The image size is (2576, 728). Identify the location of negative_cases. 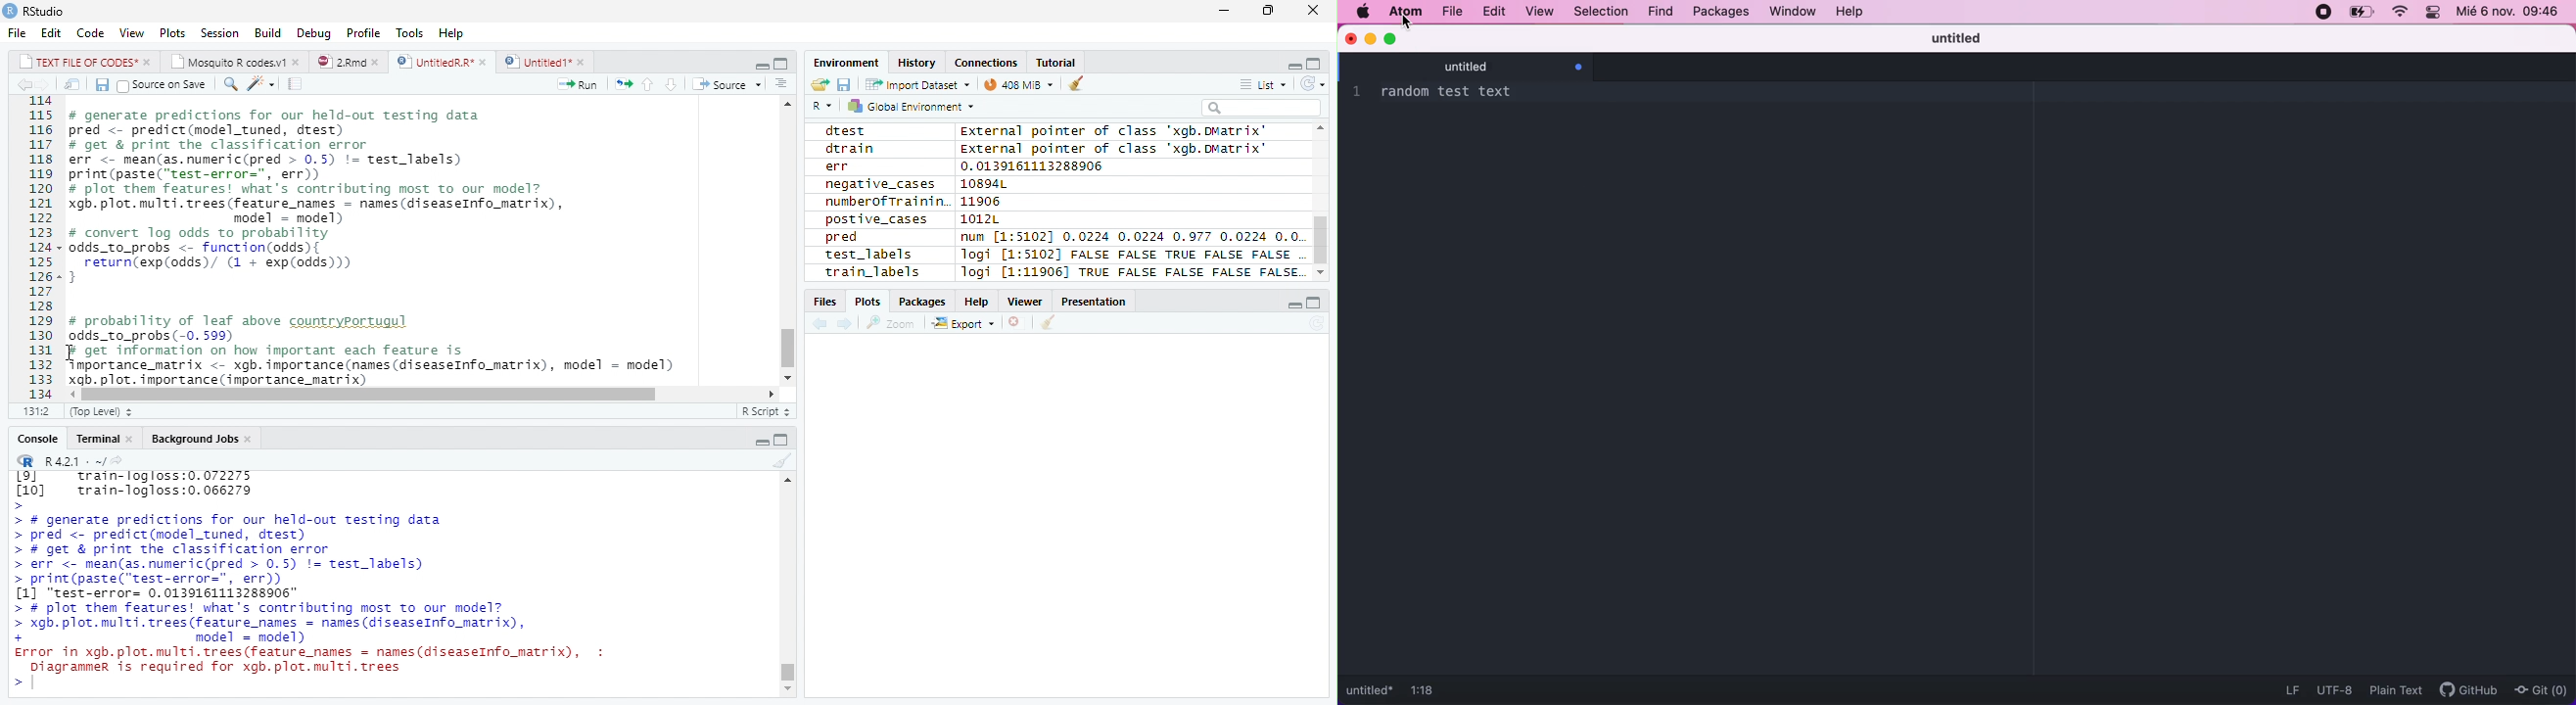
(881, 184).